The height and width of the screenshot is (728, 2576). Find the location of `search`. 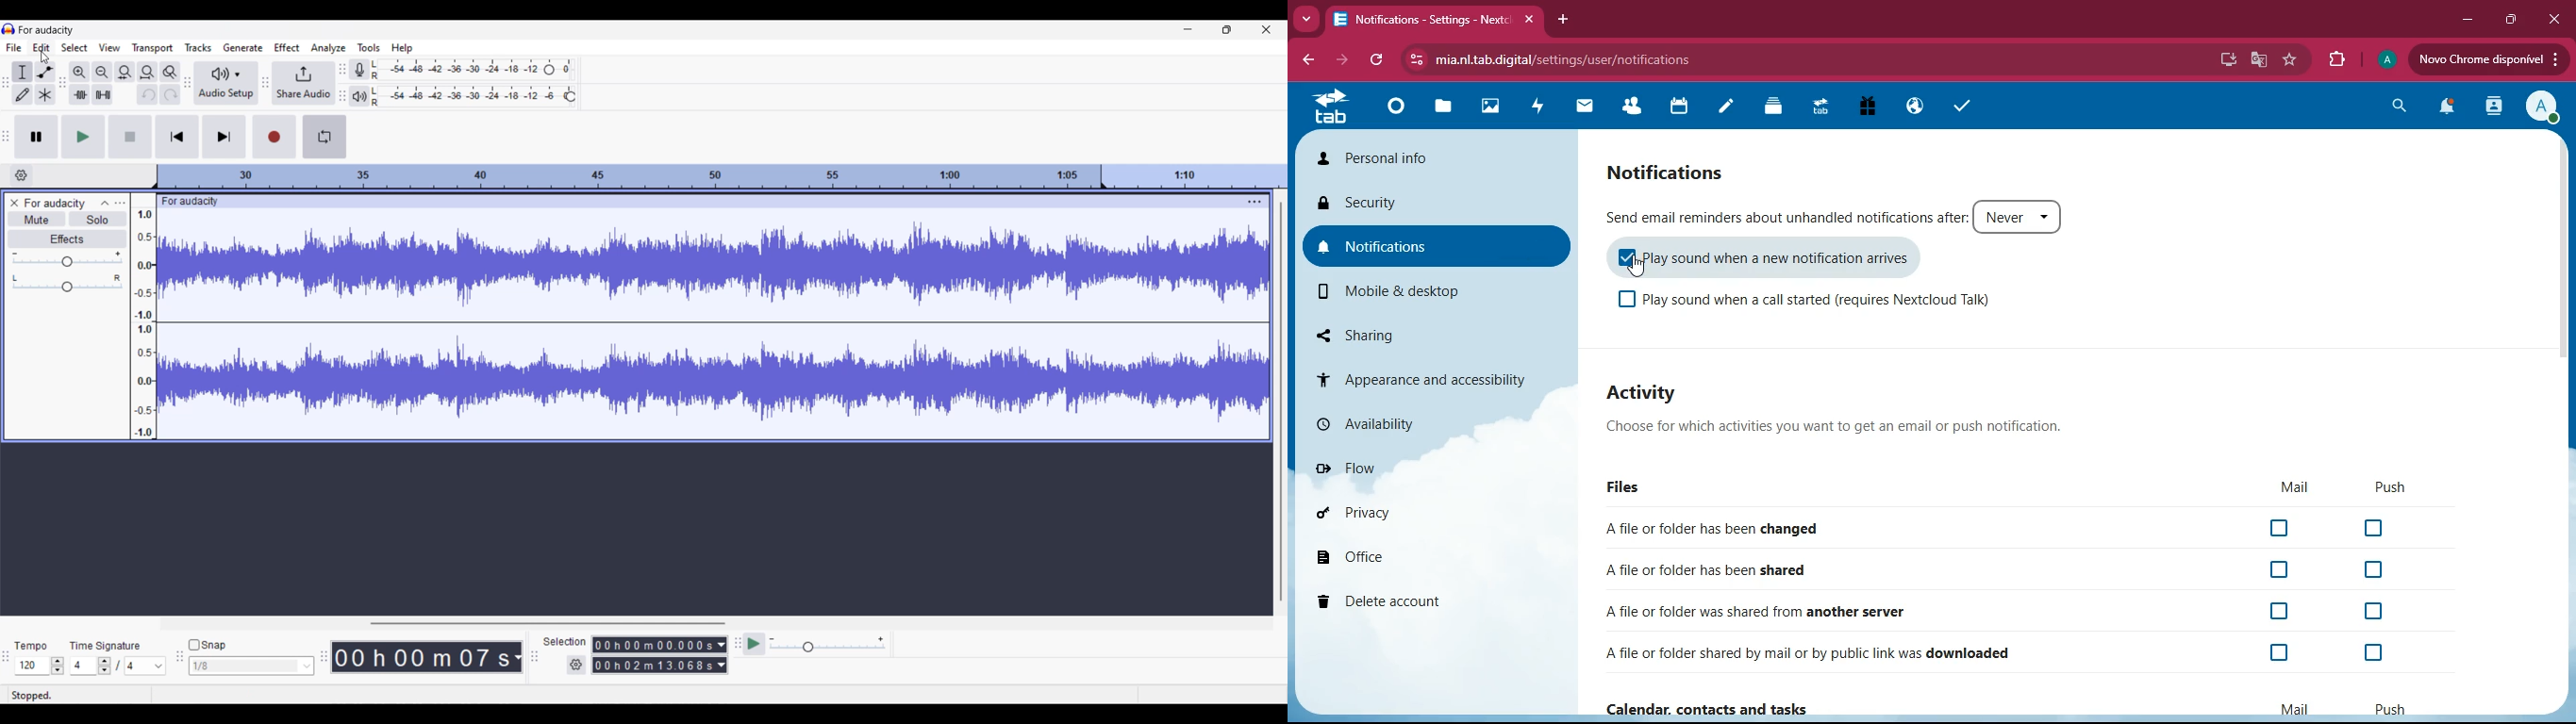

search is located at coordinates (2393, 107).